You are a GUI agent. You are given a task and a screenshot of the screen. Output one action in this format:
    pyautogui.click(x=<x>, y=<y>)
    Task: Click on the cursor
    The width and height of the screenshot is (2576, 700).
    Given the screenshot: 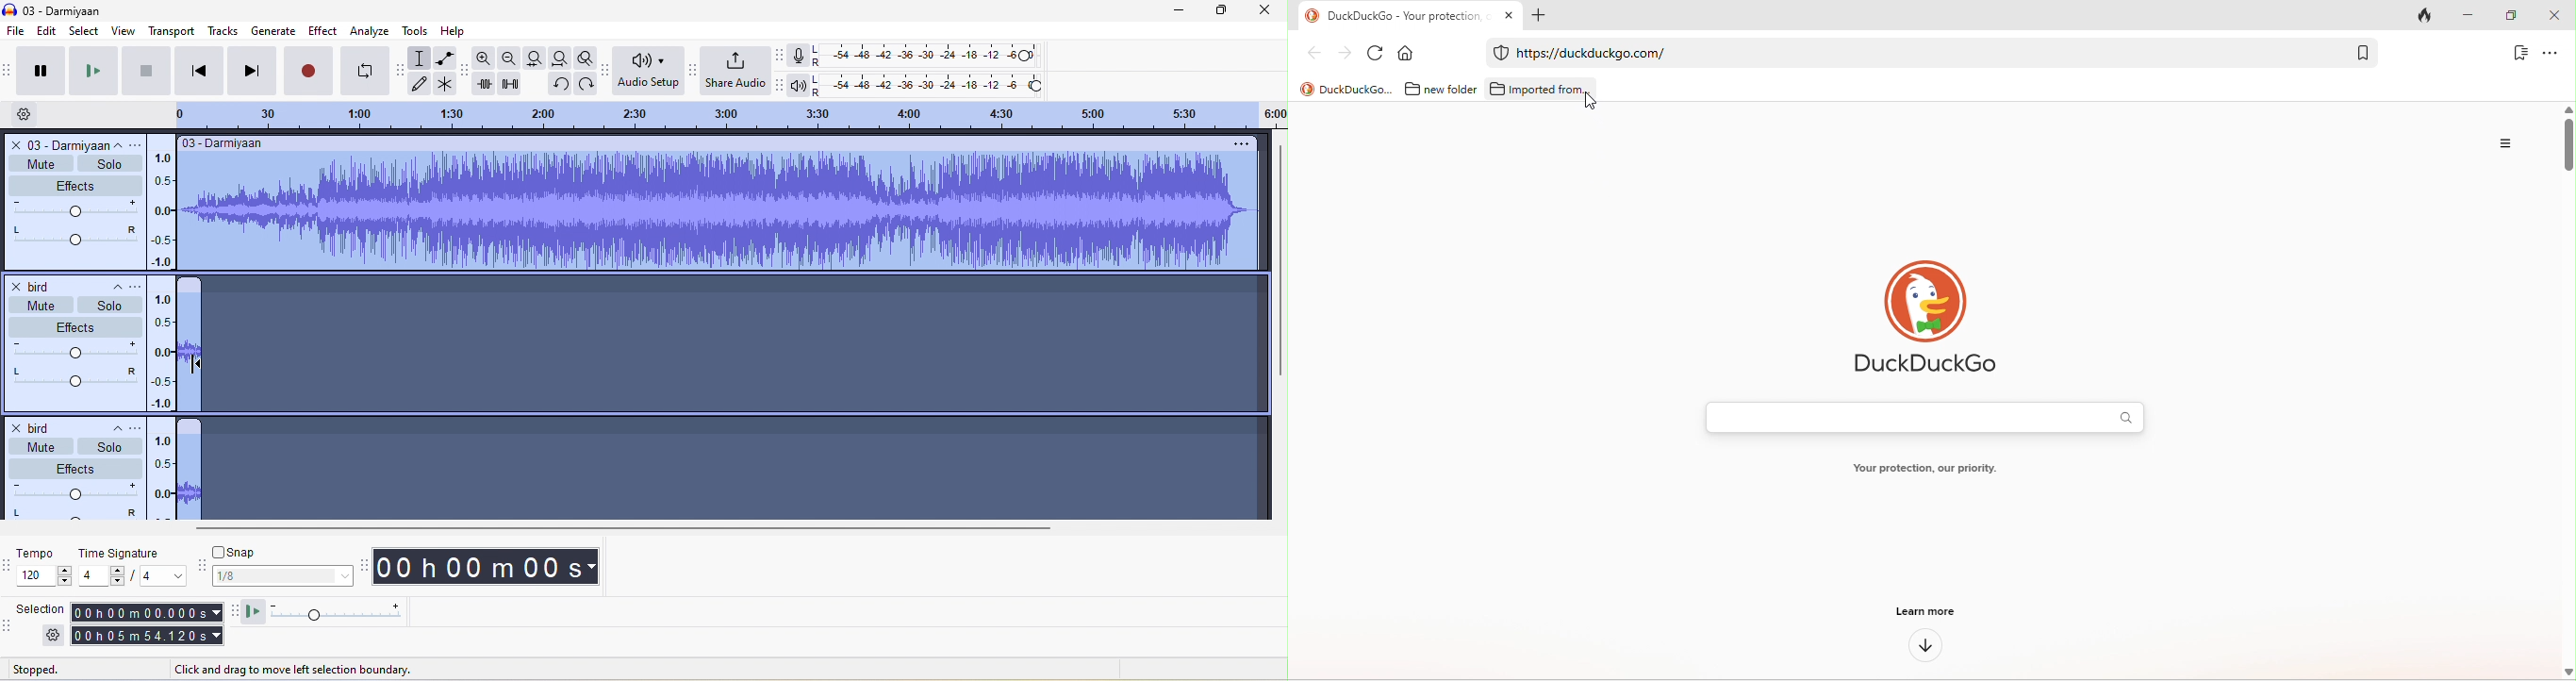 What is the action you would take?
    pyautogui.click(x=191, y=363)
    